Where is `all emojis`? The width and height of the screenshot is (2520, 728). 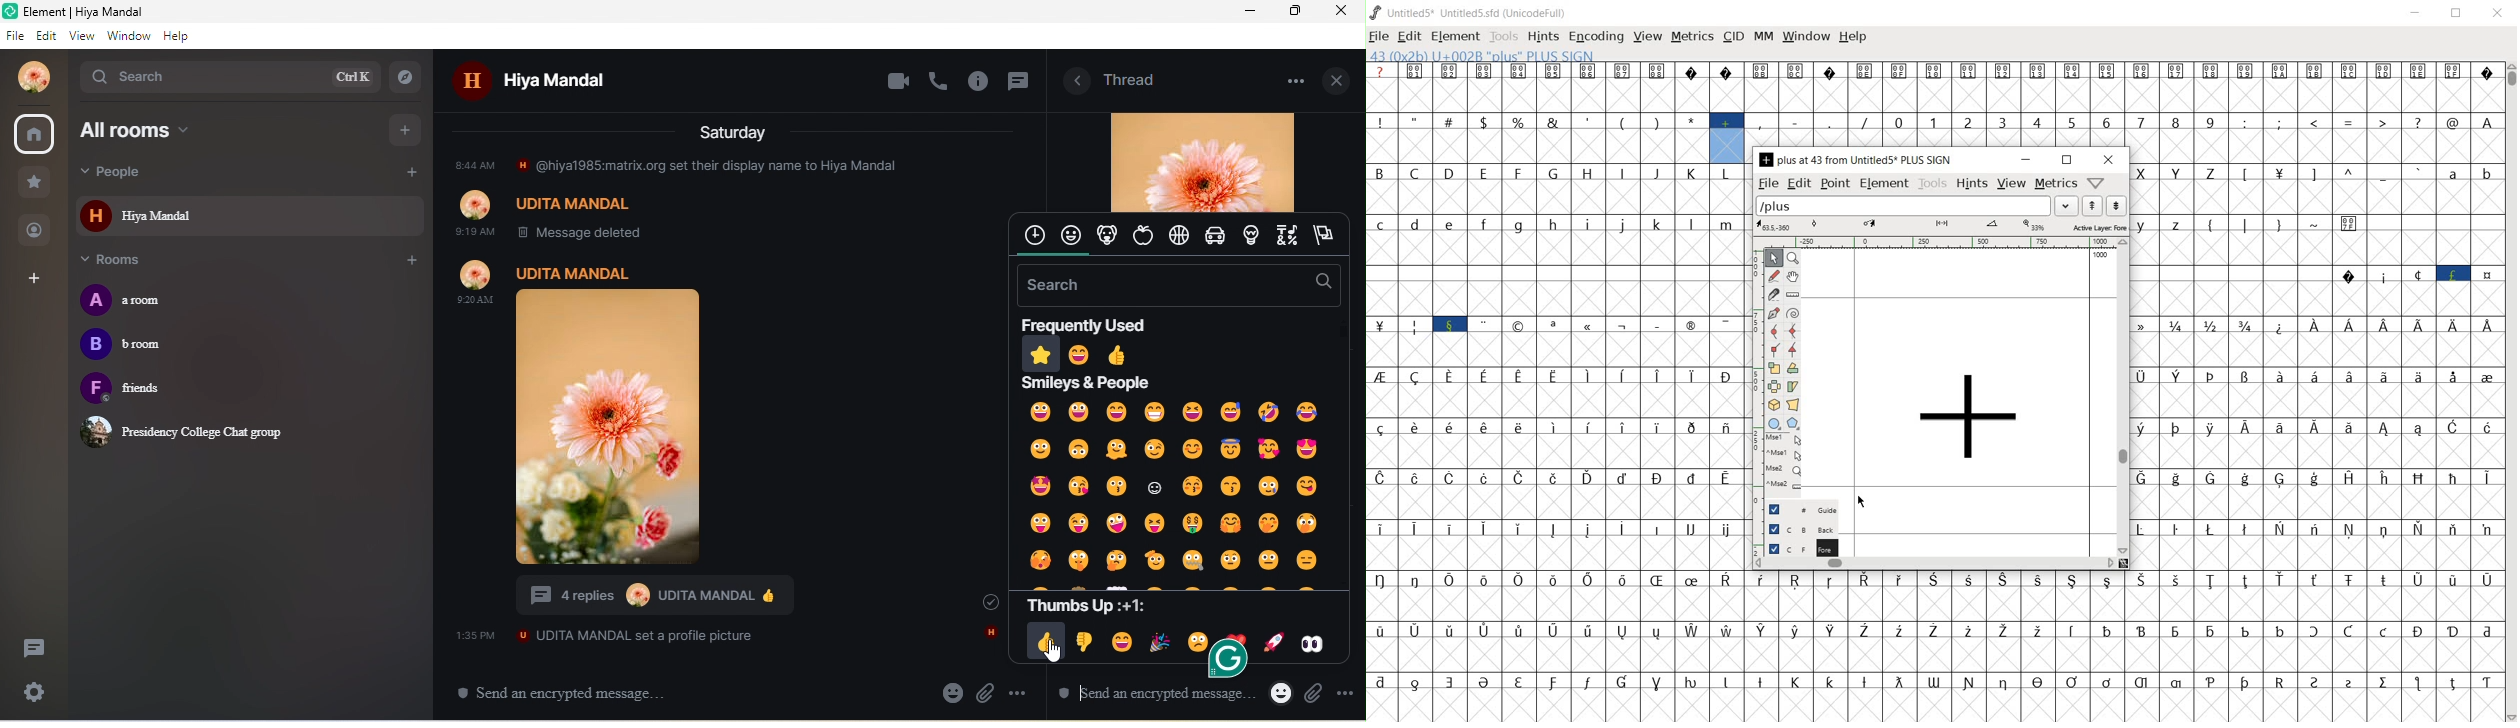 all emojis is located at coordinates (1176, 486).